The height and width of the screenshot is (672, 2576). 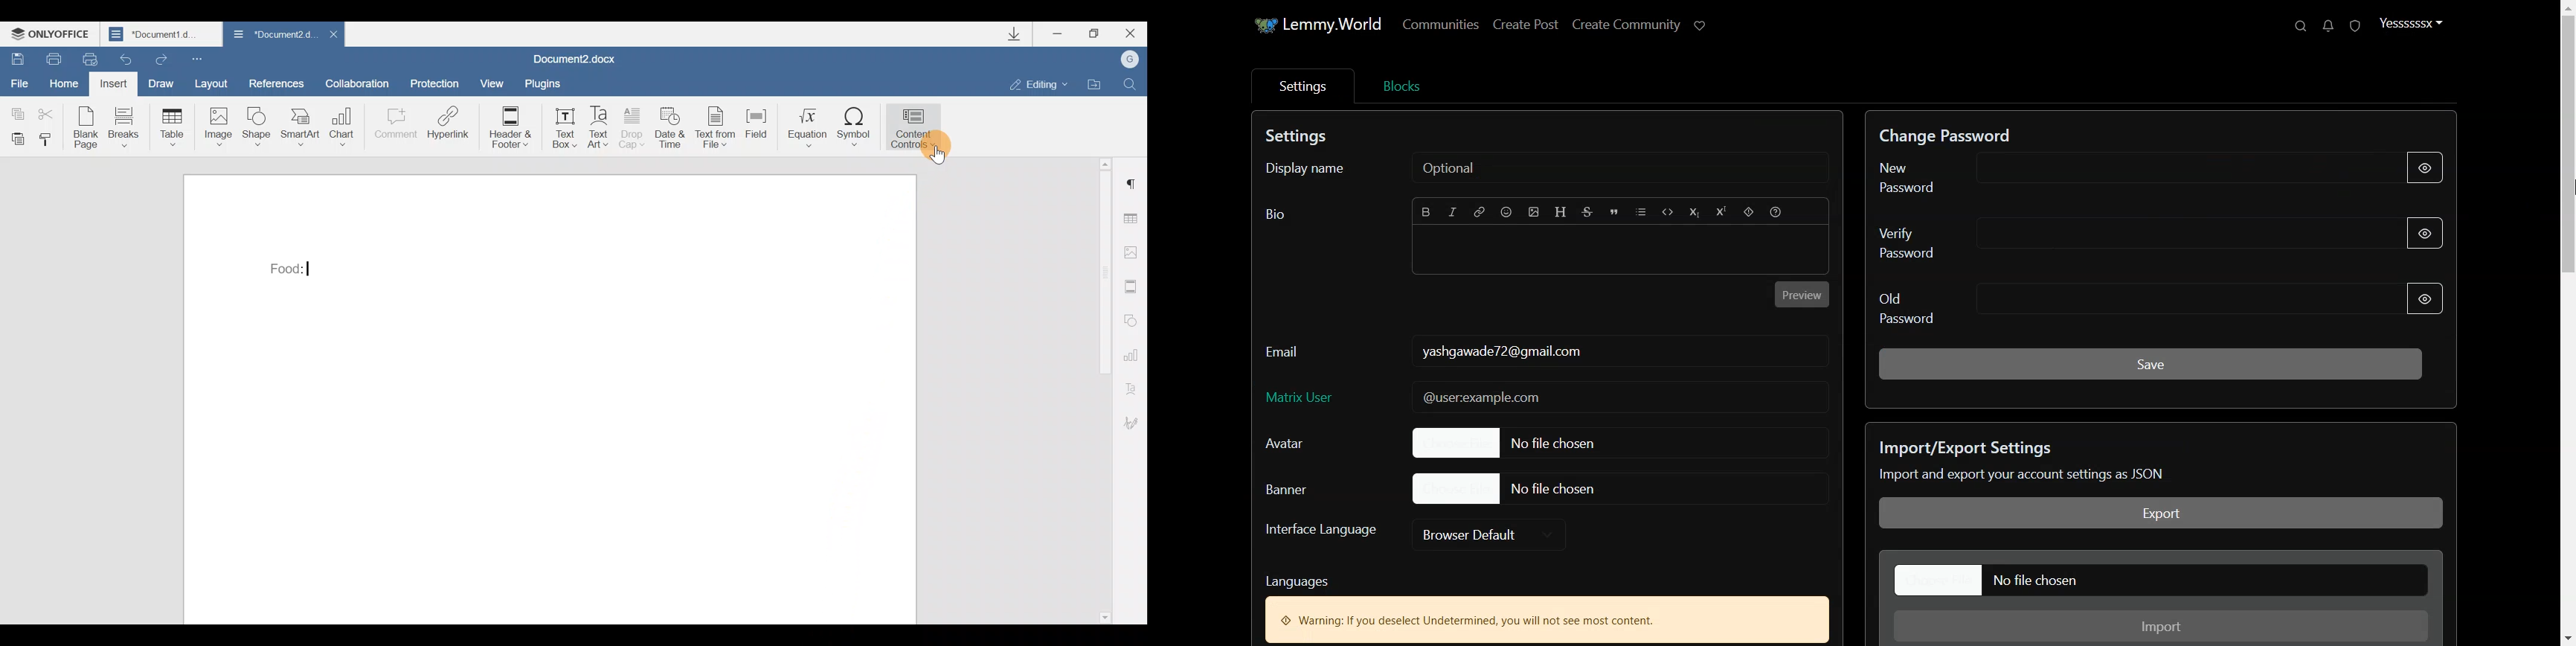 I want to click on Avatar, so click(x=1296, y=442).